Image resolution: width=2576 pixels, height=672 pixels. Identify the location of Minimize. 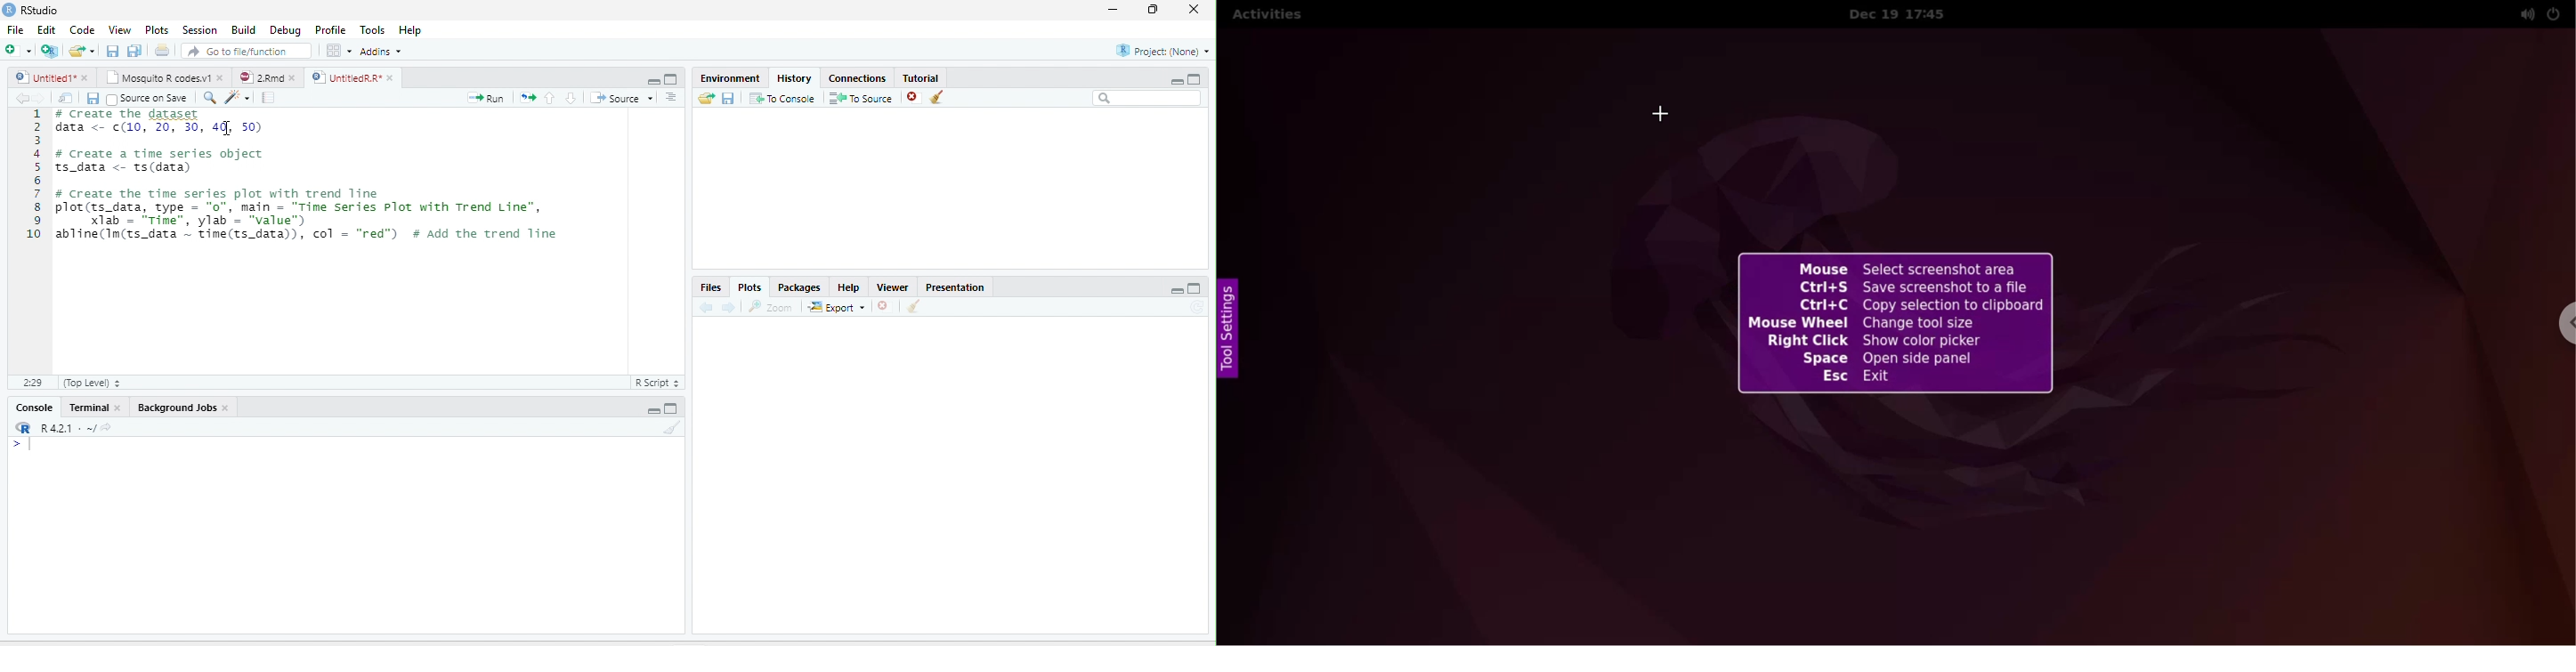
(1176, 290).